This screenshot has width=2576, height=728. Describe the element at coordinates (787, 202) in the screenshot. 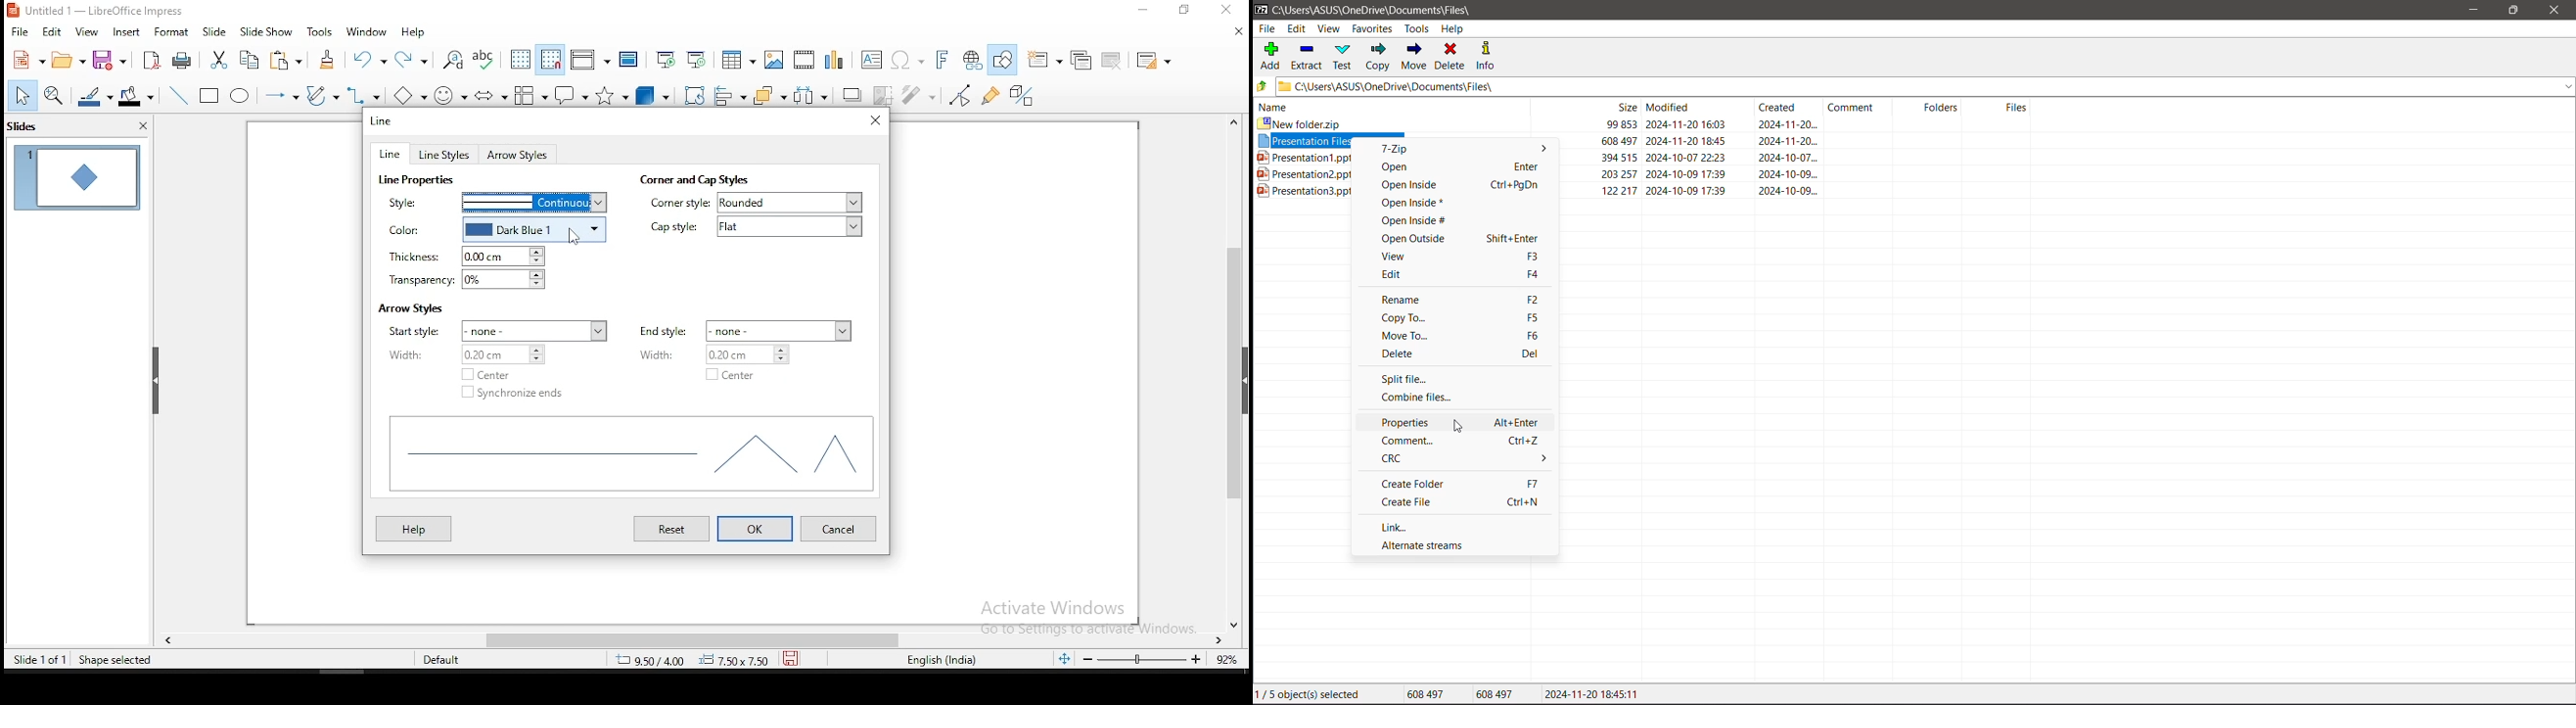

I see `rounded` at that location.